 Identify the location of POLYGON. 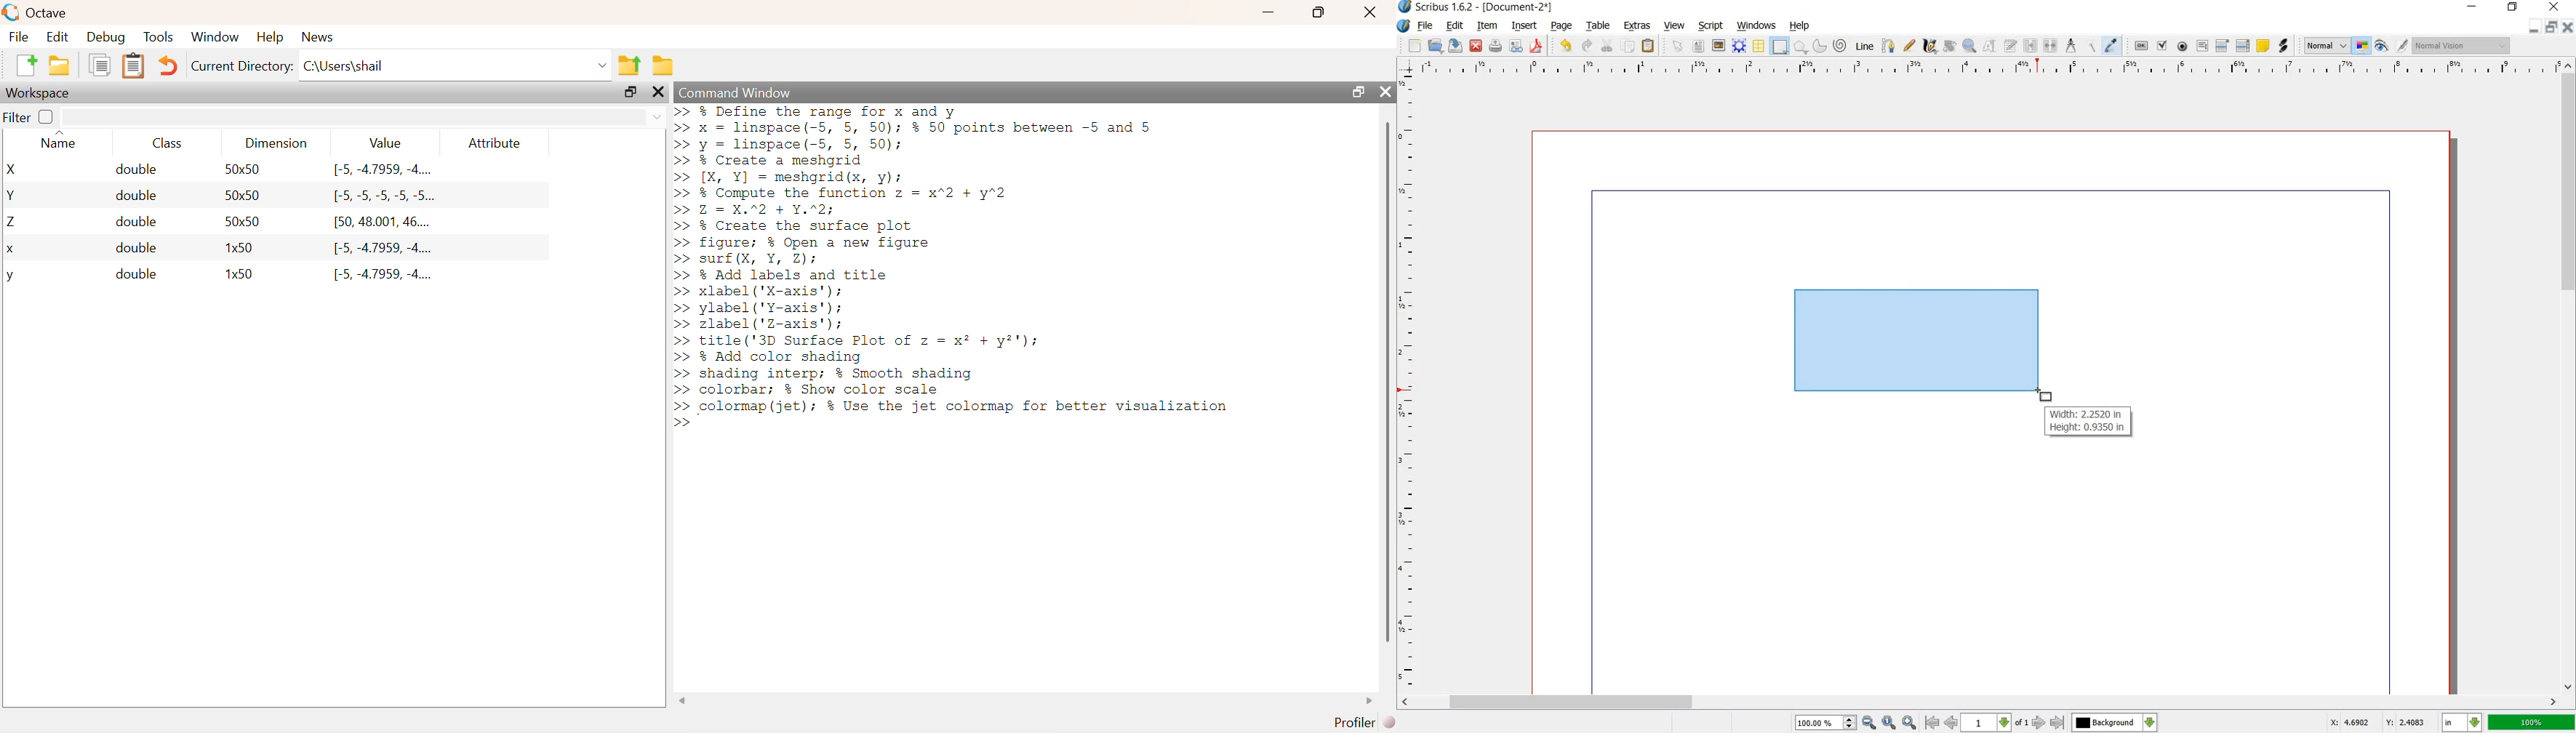
(1801, 48).